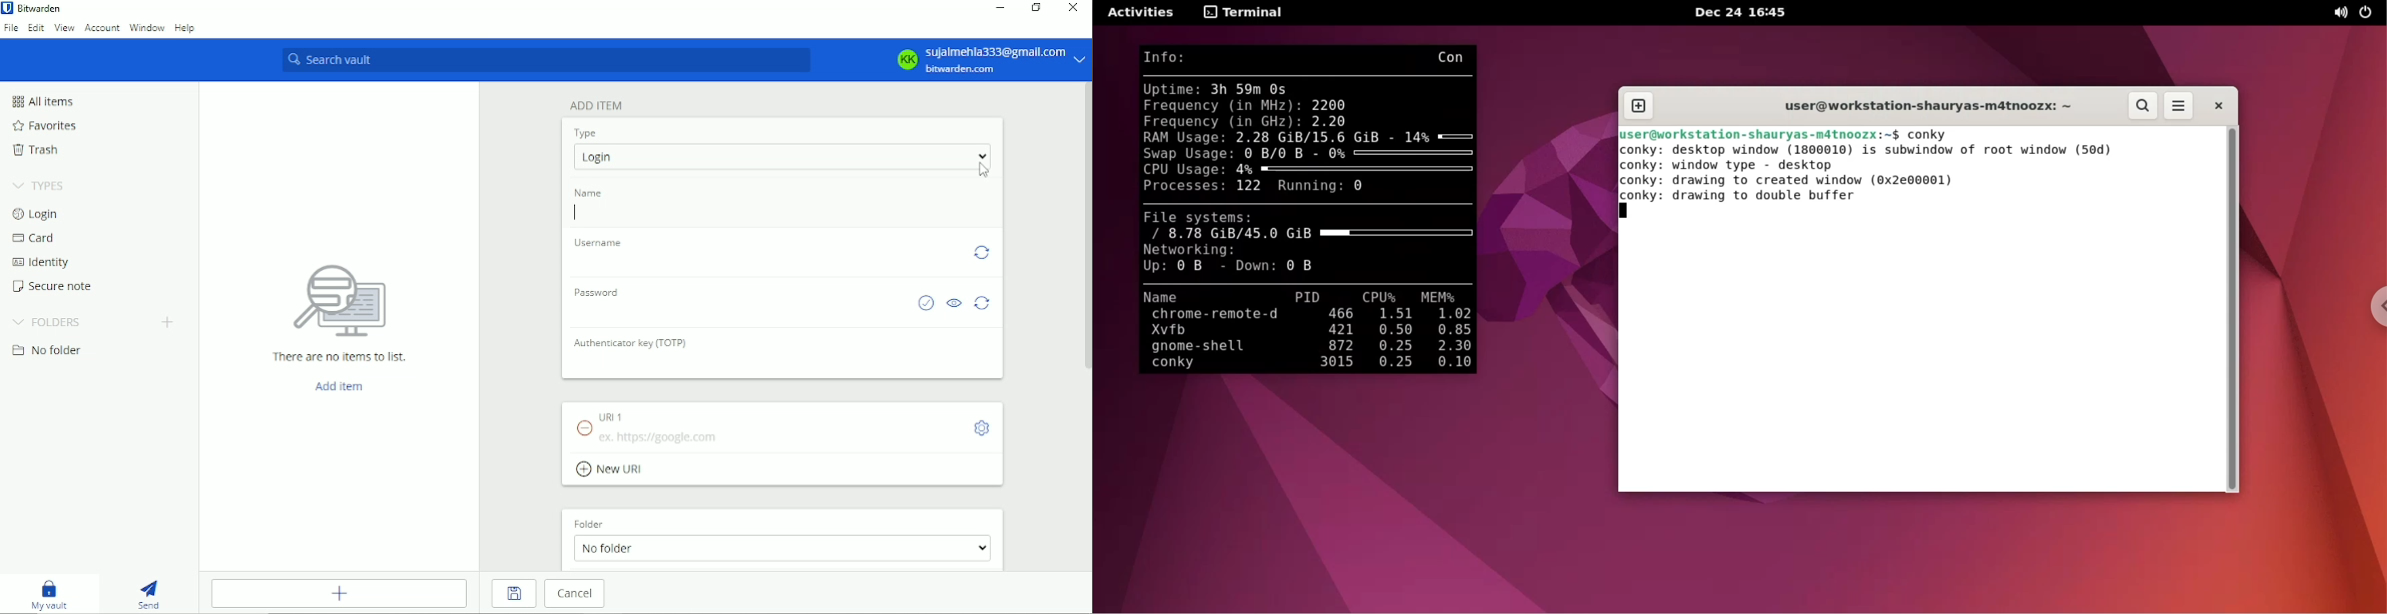  Describe the element at coordinates (686, 213) in the screenshot. I see `Type name` at that location.